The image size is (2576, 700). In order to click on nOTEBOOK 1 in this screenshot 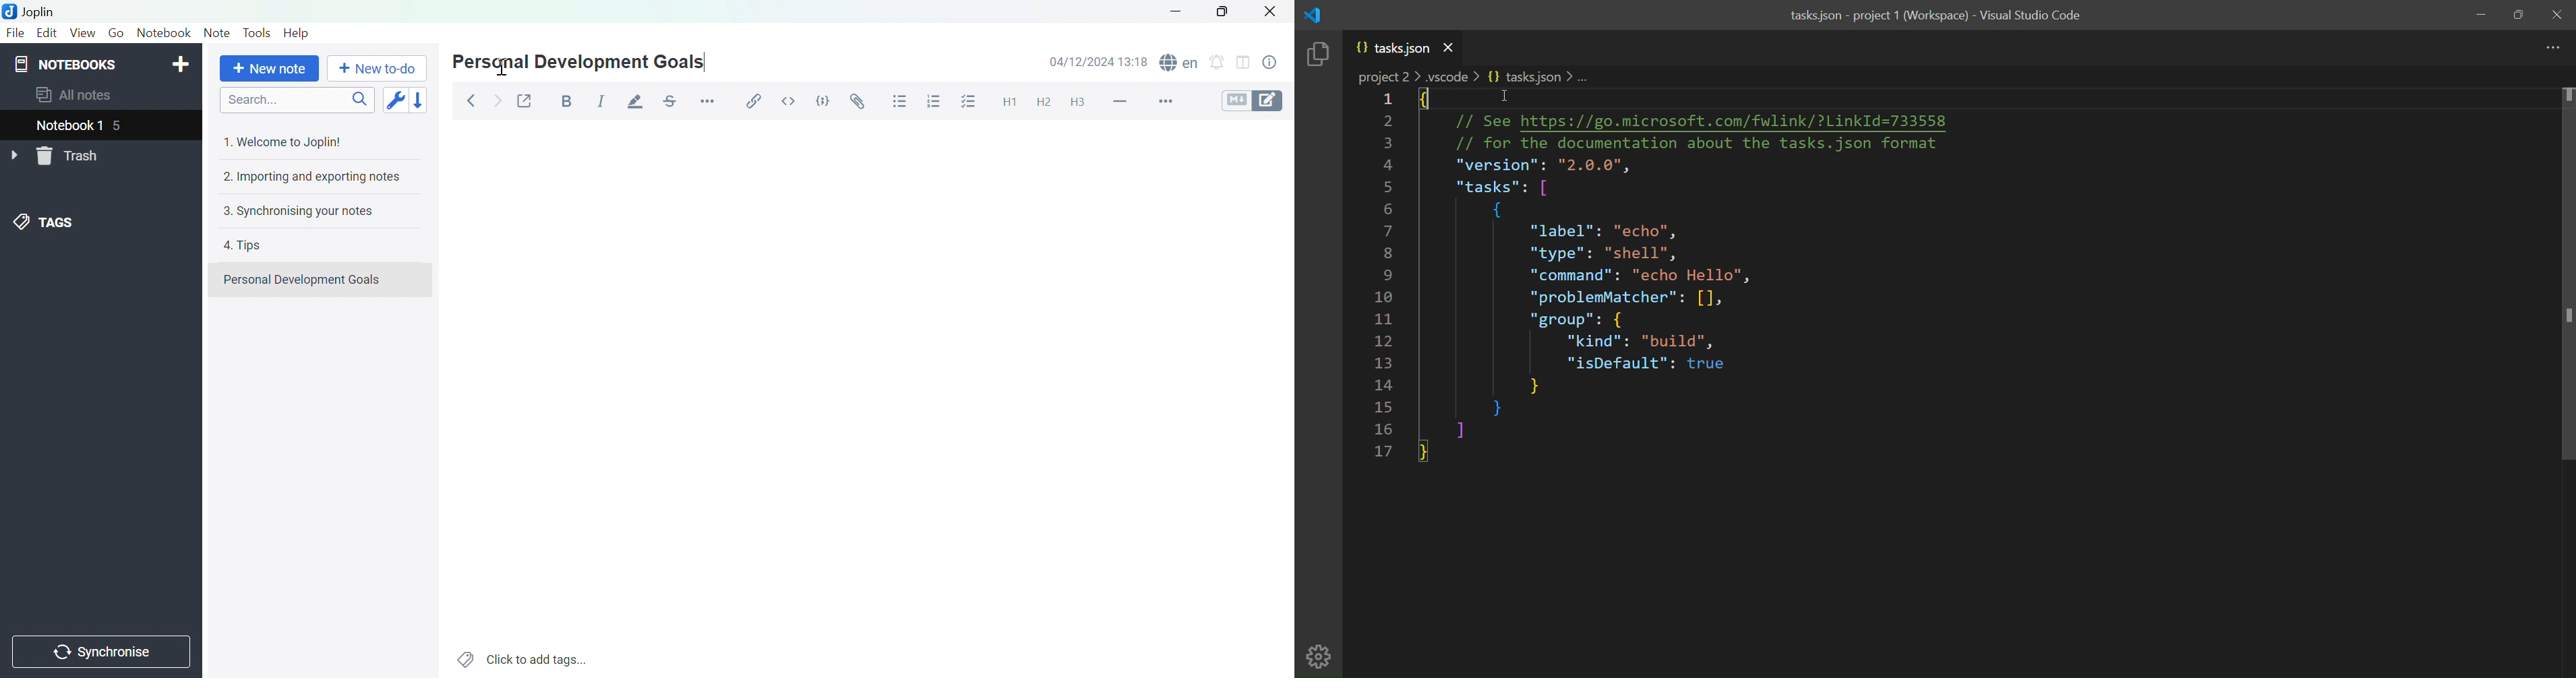, I will do `click(71, 125)`.